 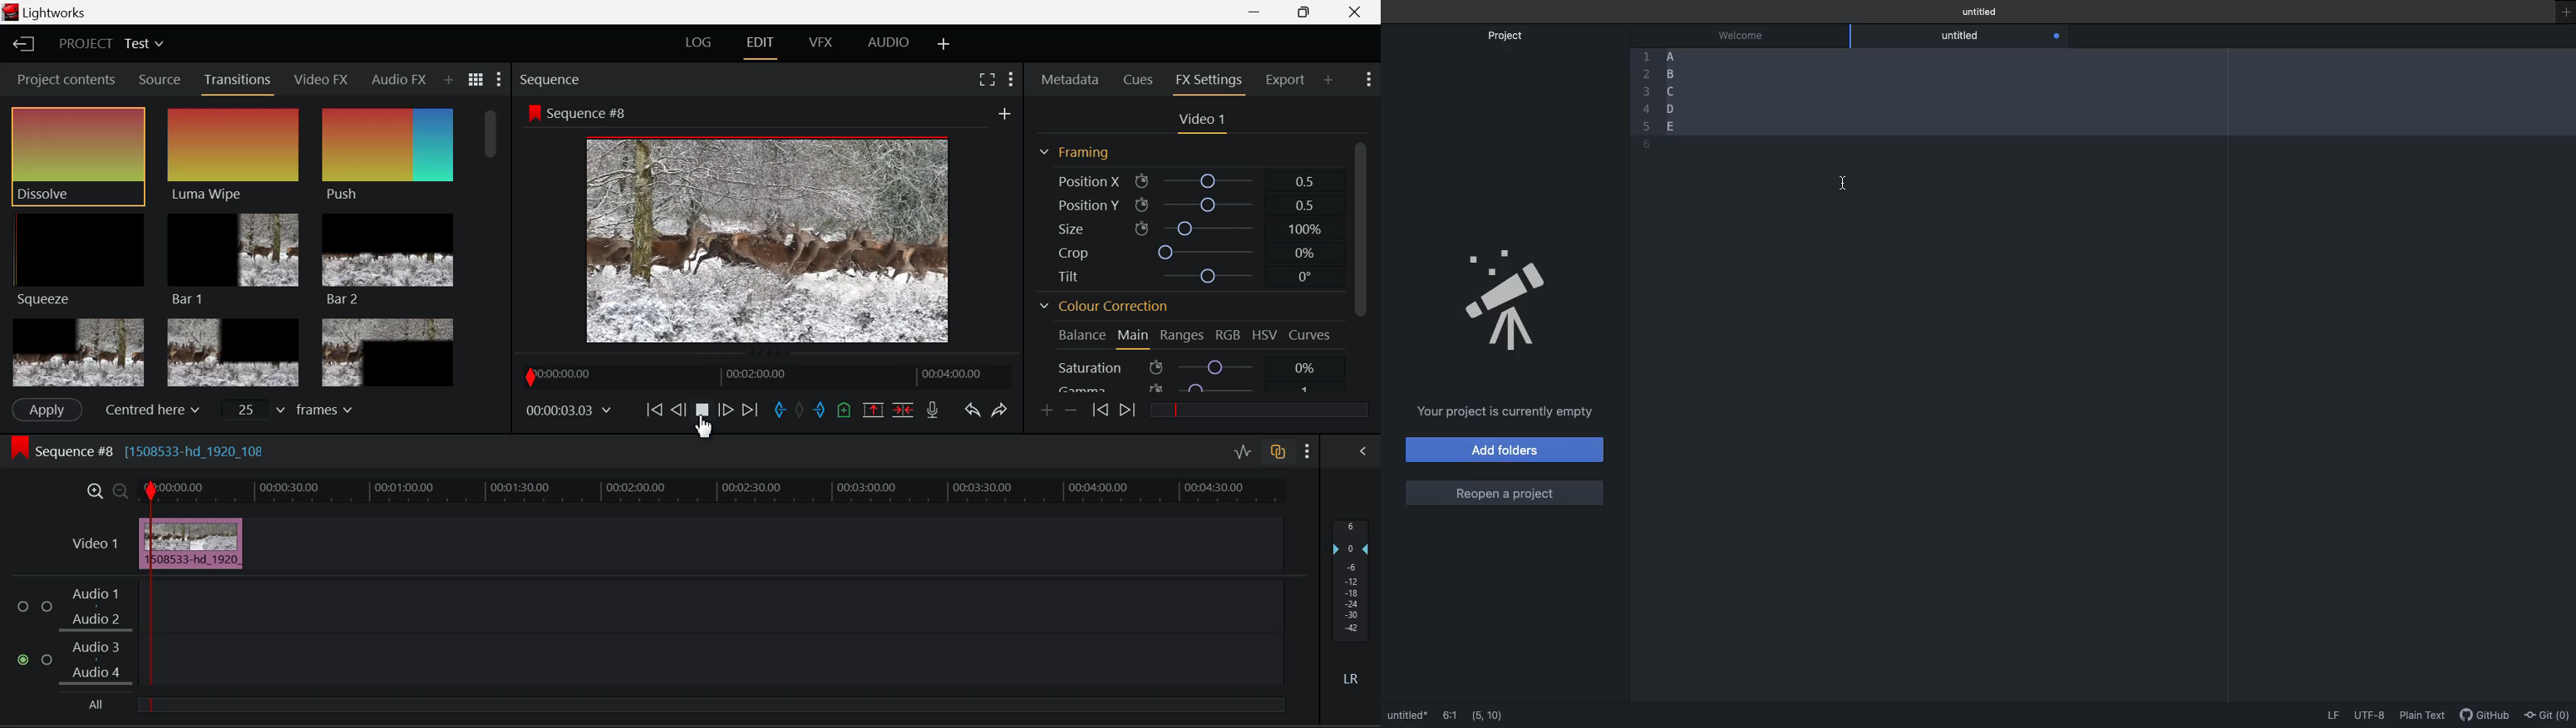 What do you see at coordinates (886, 45) in the screenshot?
I see `Audio Layout` at bounding box center [886, 45].